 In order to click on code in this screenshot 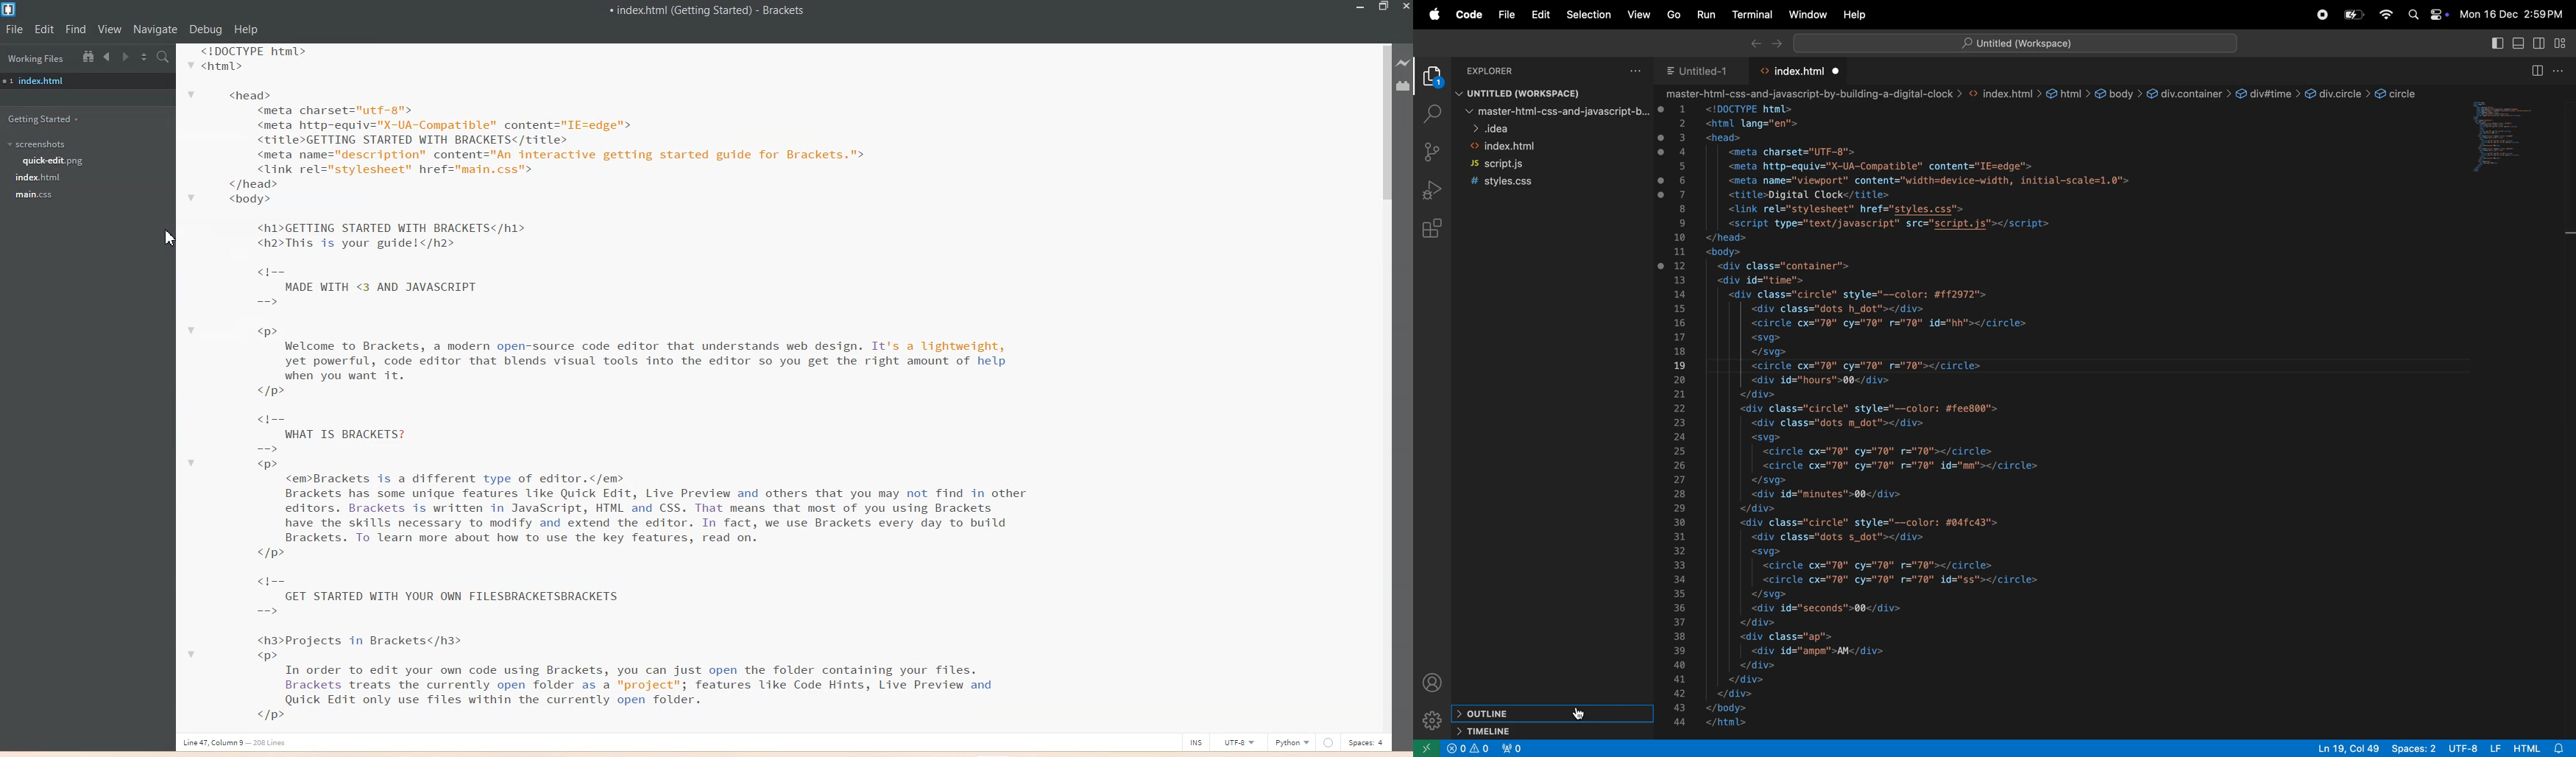, I will do `click(1466, 14)`.